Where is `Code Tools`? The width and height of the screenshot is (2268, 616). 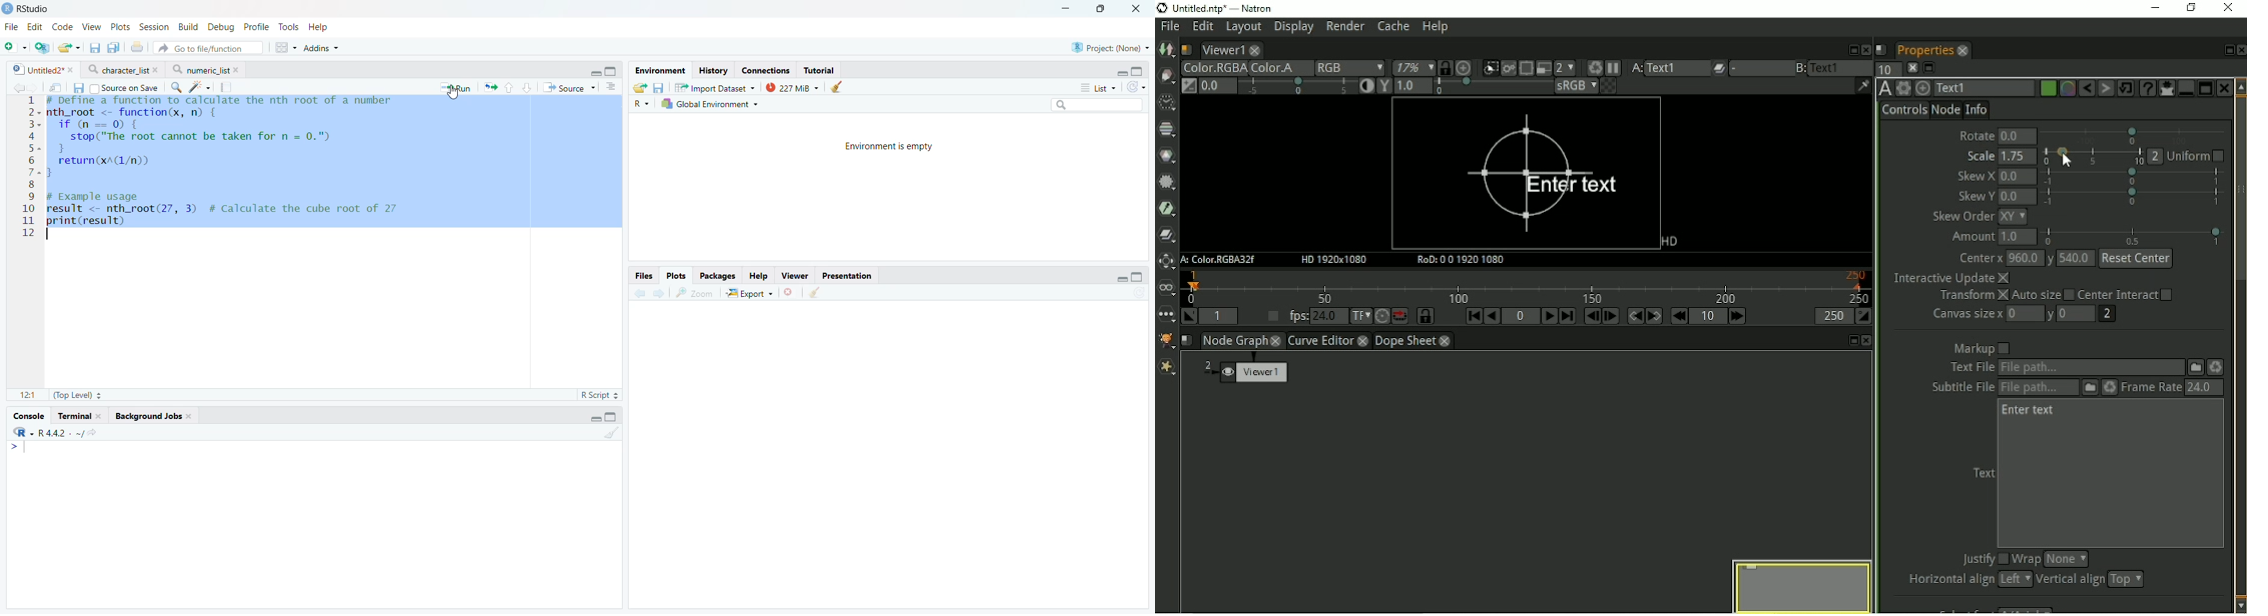 Code Tools is located at coordinates (200, 87).